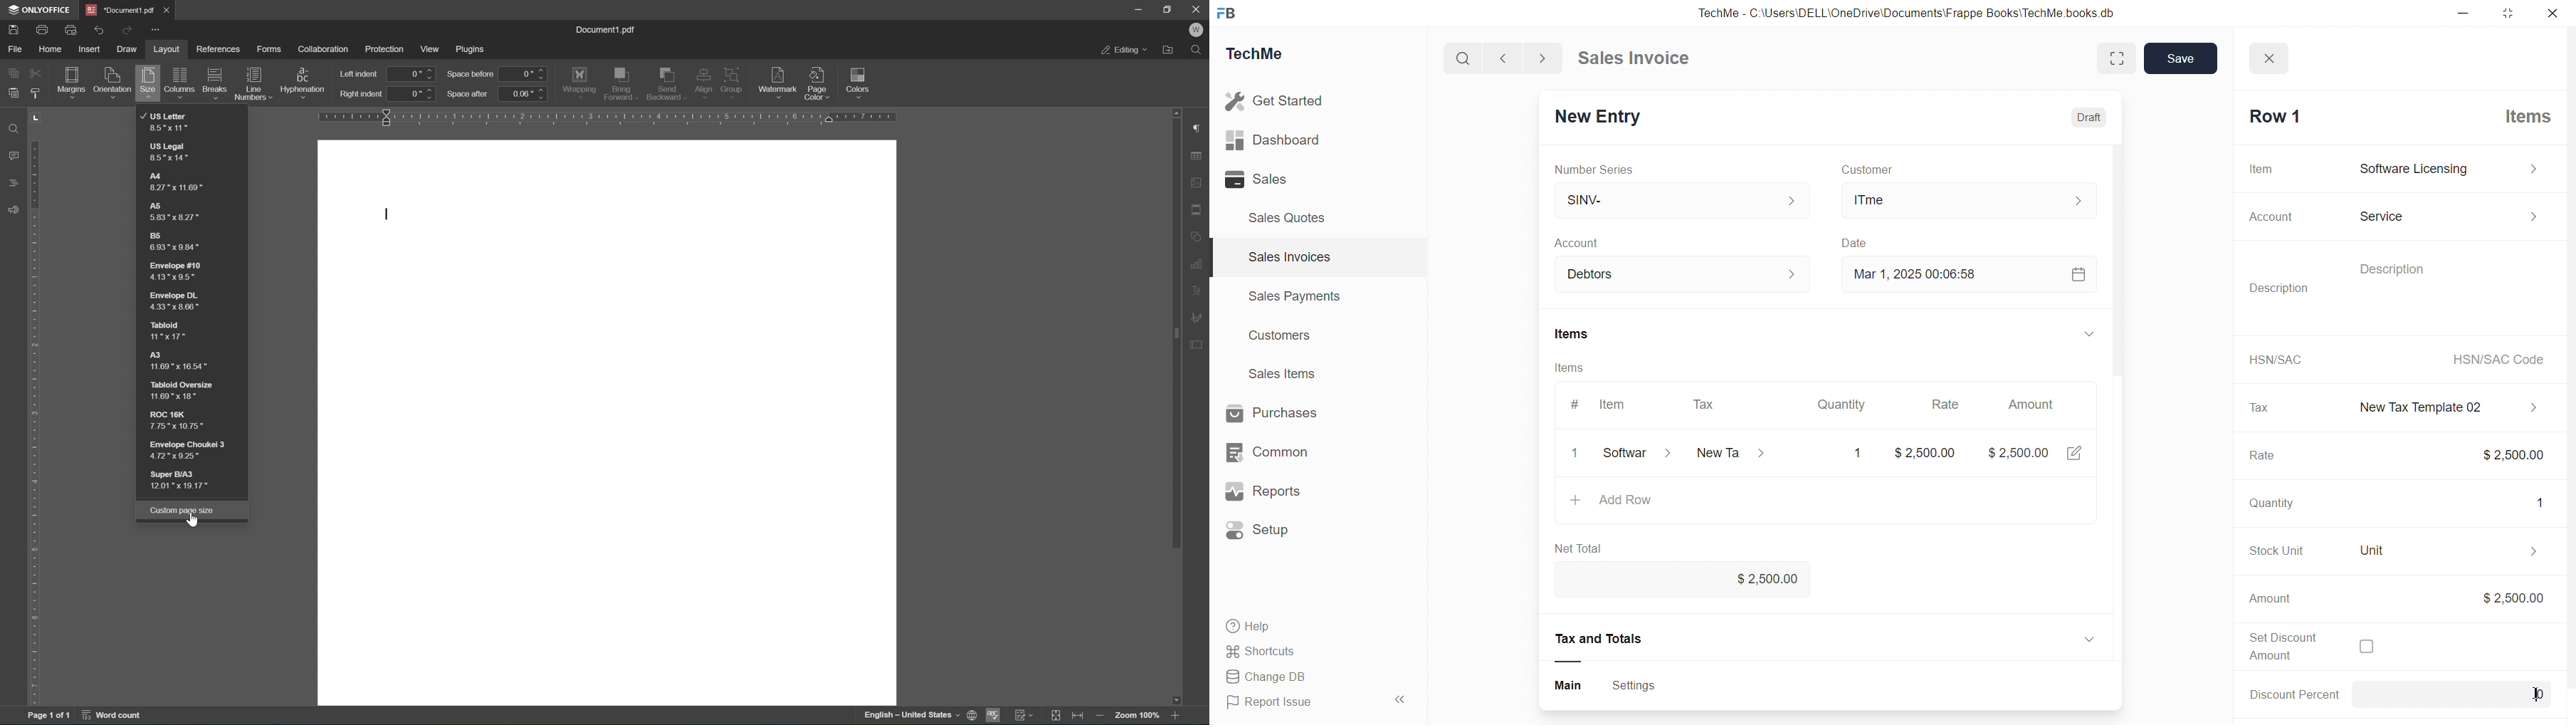 The width and height of the screenshot is (2576, 728). What do you see at coordinates (1266, 56) in the screenshot?
I see `TechMe` at bounding box center [1266, 56].